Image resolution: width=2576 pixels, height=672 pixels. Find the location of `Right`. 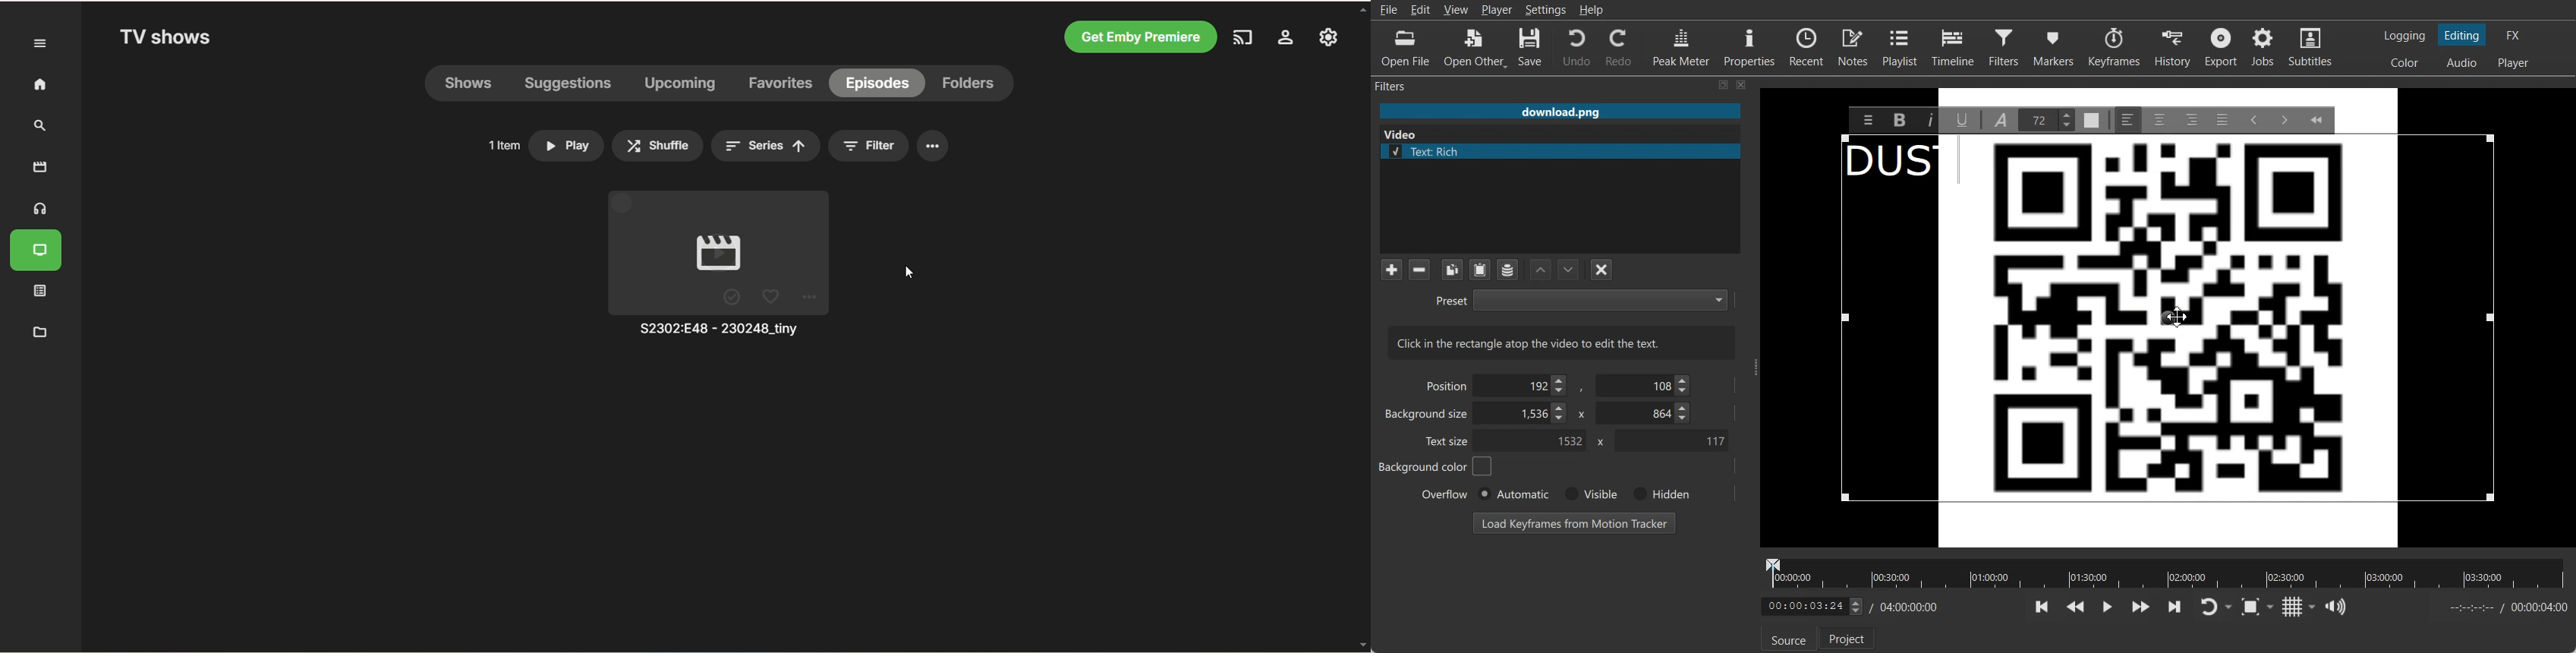

Right is located at coordinates (2191, 119).